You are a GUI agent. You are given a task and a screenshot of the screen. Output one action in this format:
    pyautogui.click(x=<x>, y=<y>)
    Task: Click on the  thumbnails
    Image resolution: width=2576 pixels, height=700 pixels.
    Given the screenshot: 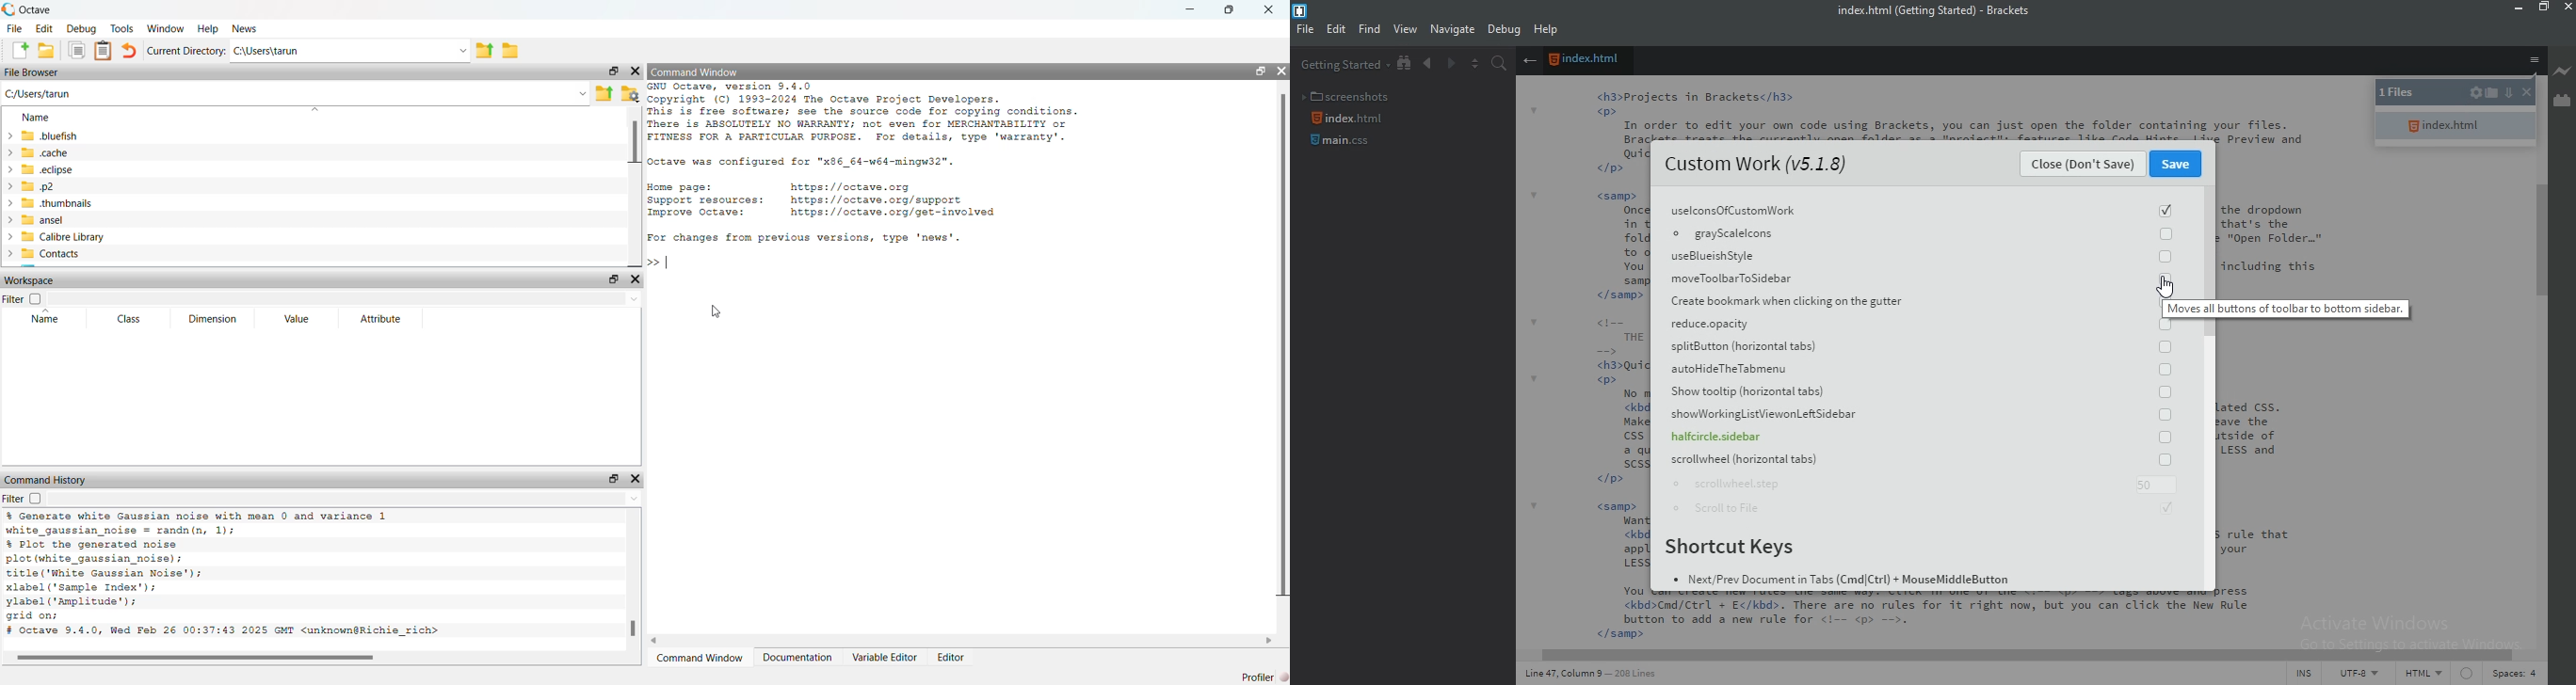 What is the action you would take?
    pyautogui.click(x=54, y=203)
    